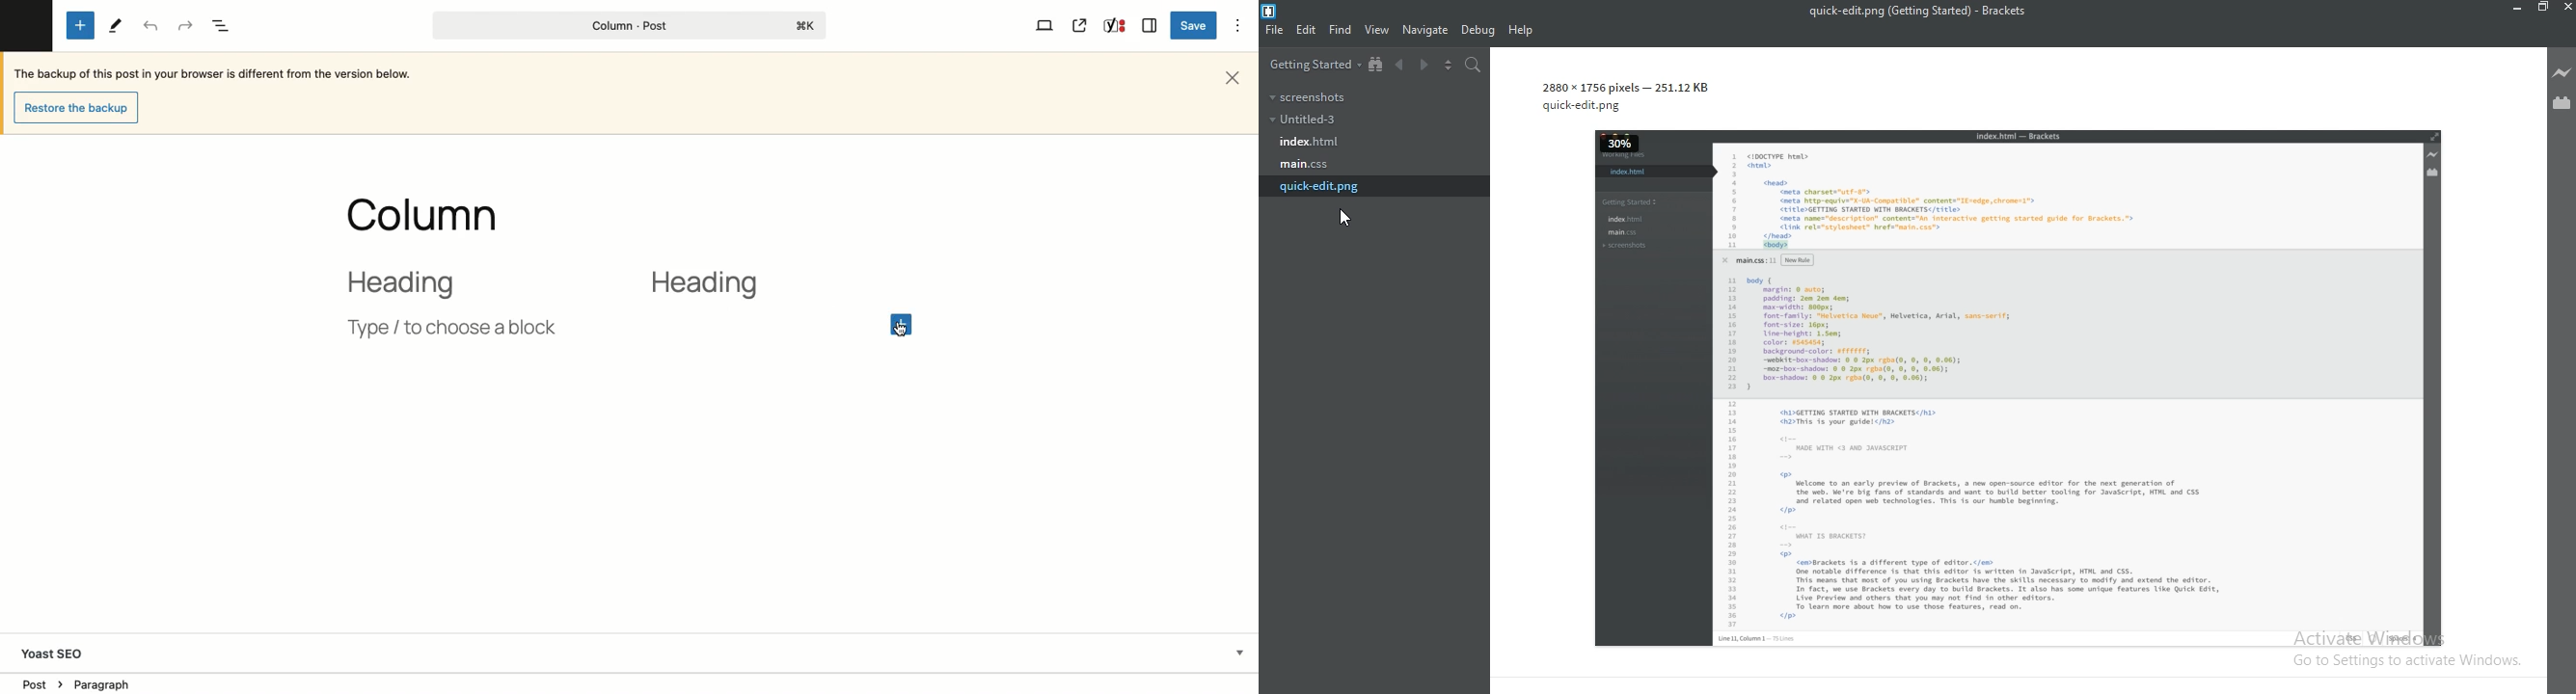  I want to click on help, so click(1520, 31).